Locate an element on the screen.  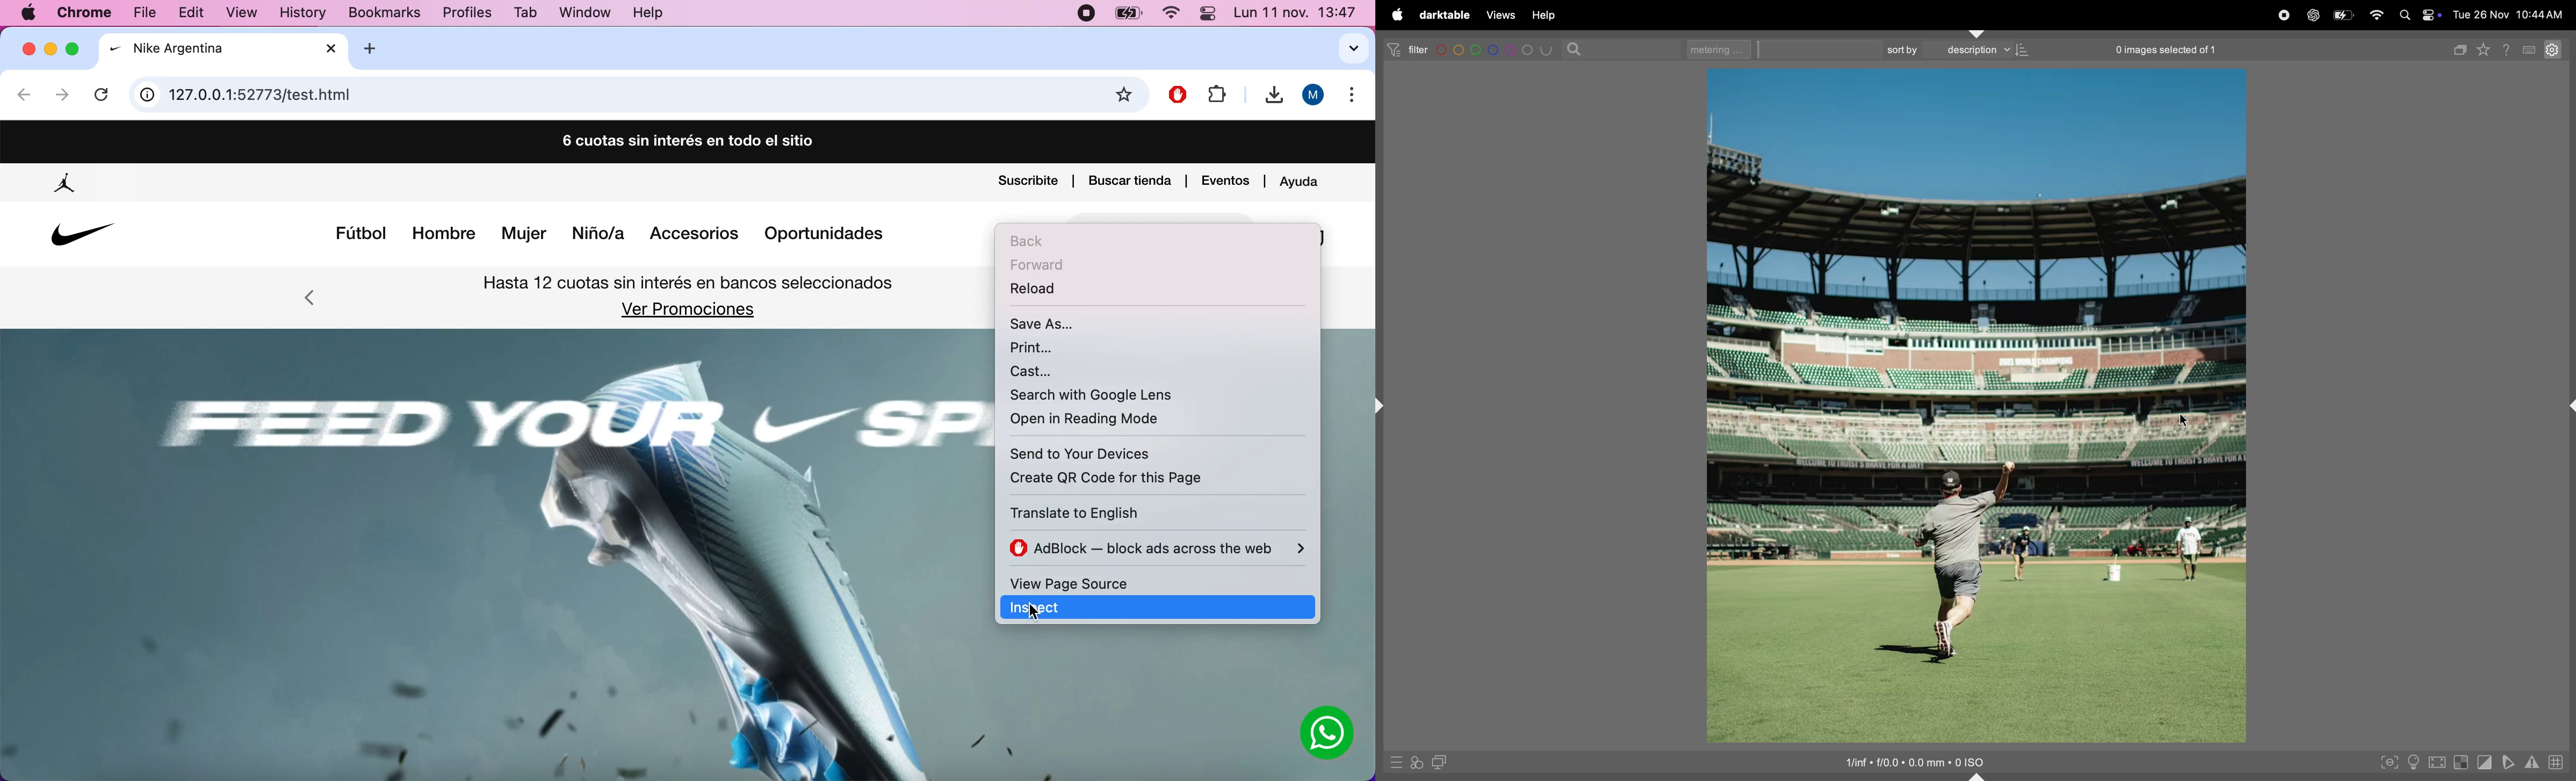
reload current page is located at coordinates (104, 91).